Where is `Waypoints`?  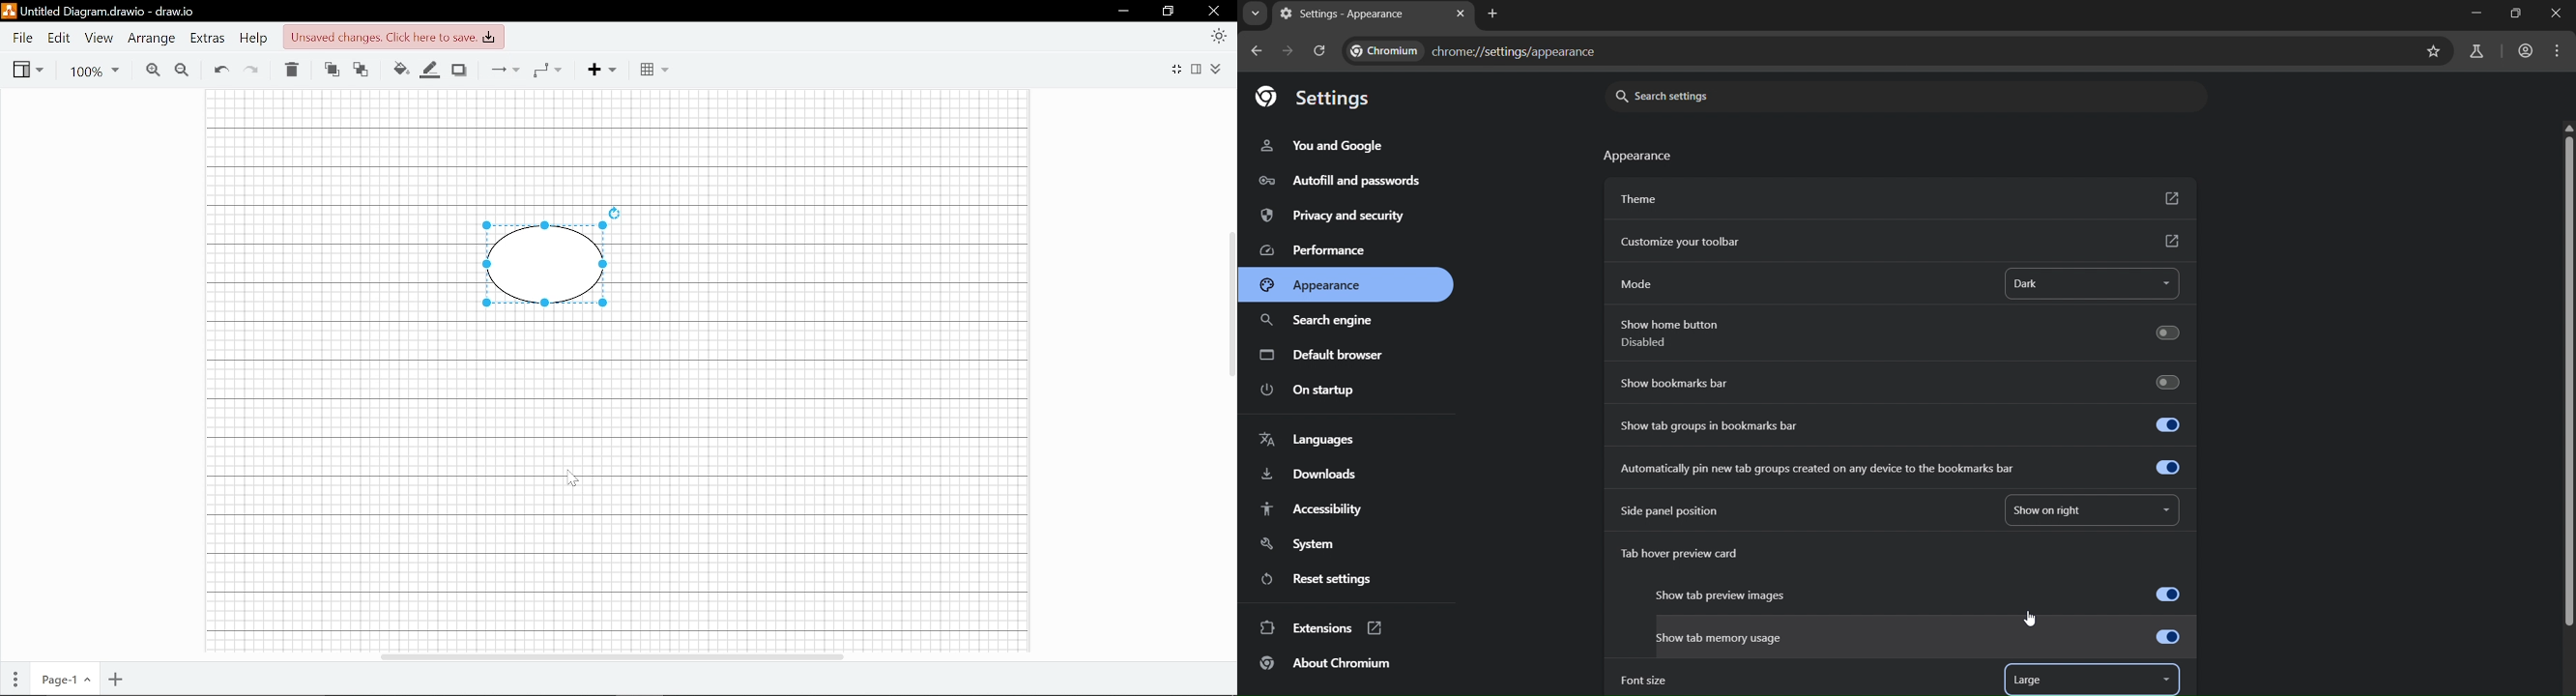 Waypoints is located at coordinates (547, 70).